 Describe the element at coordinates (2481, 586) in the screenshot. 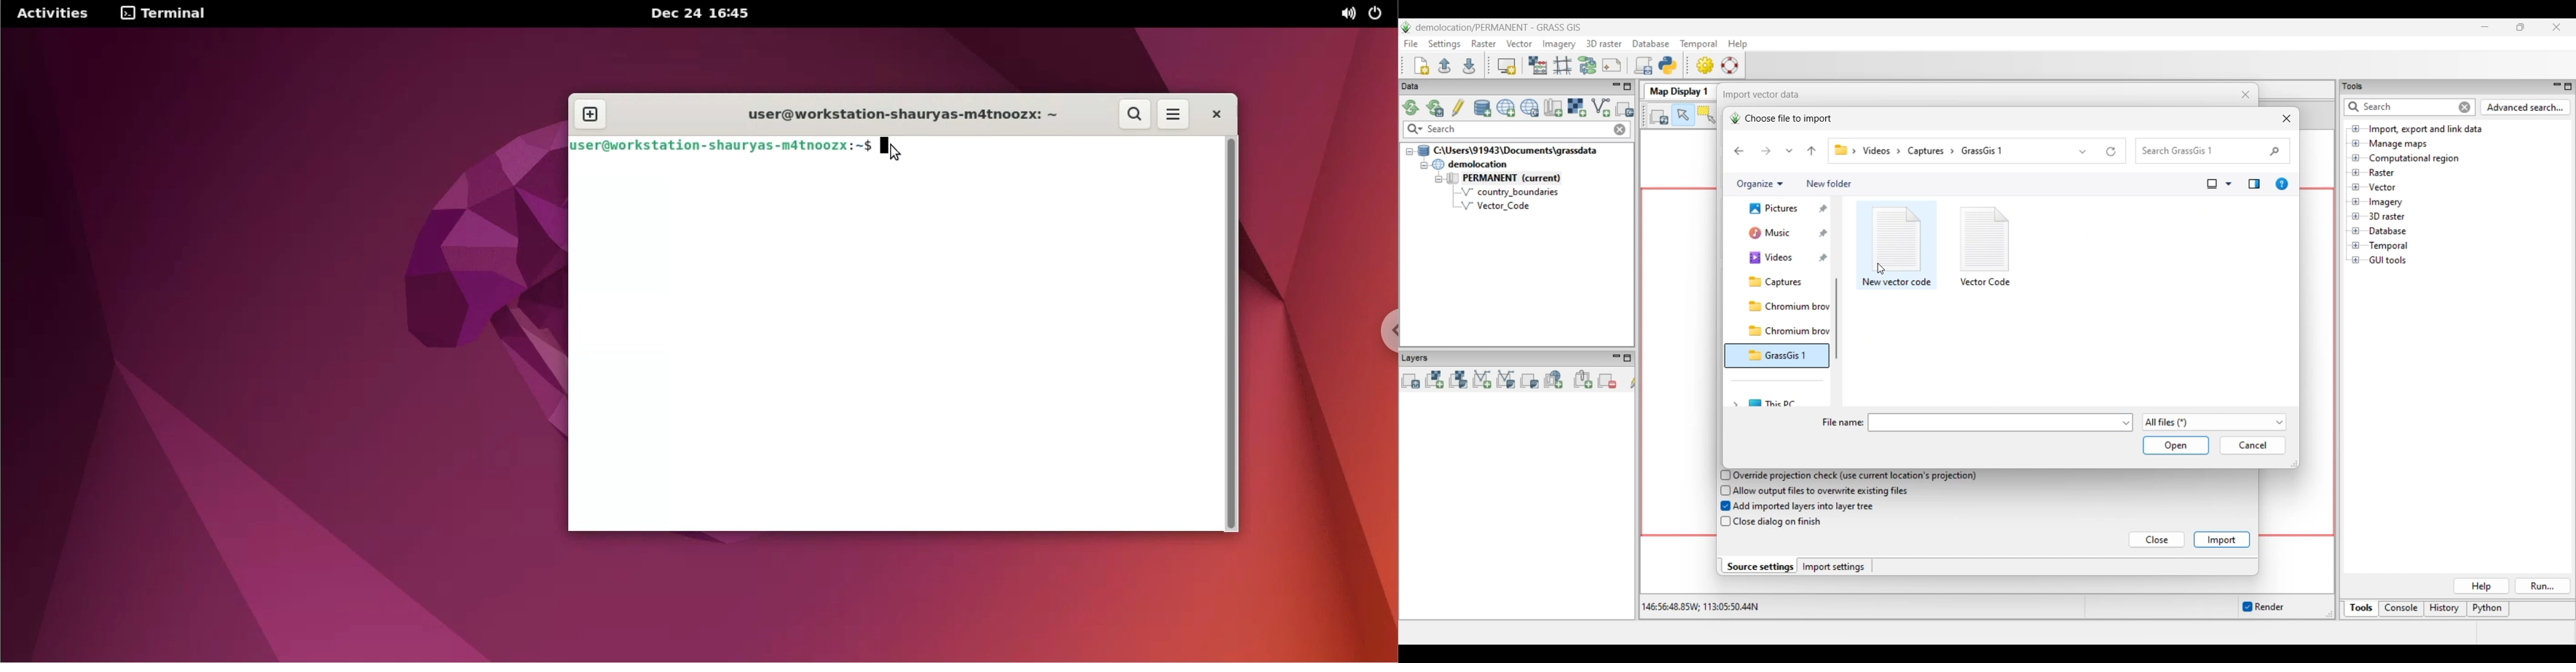

I see `Help` at that location.